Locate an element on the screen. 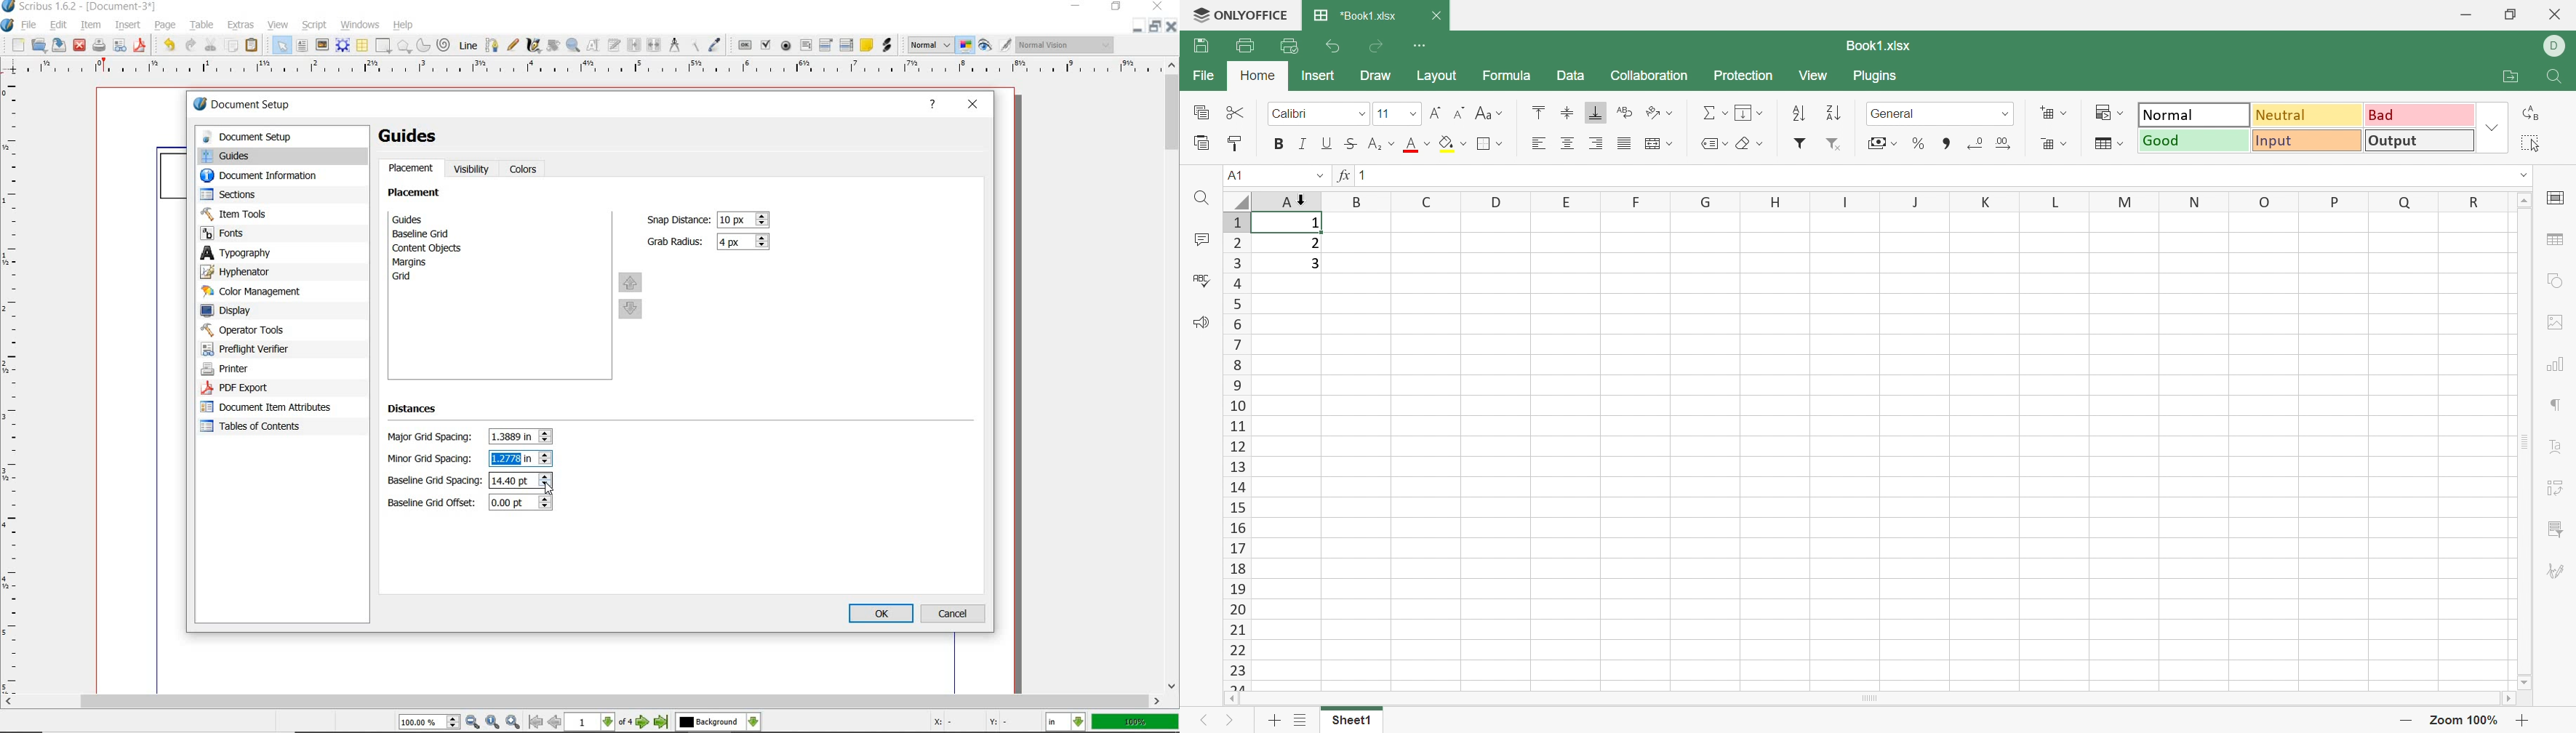  distances is located at coordinates (419, 411).